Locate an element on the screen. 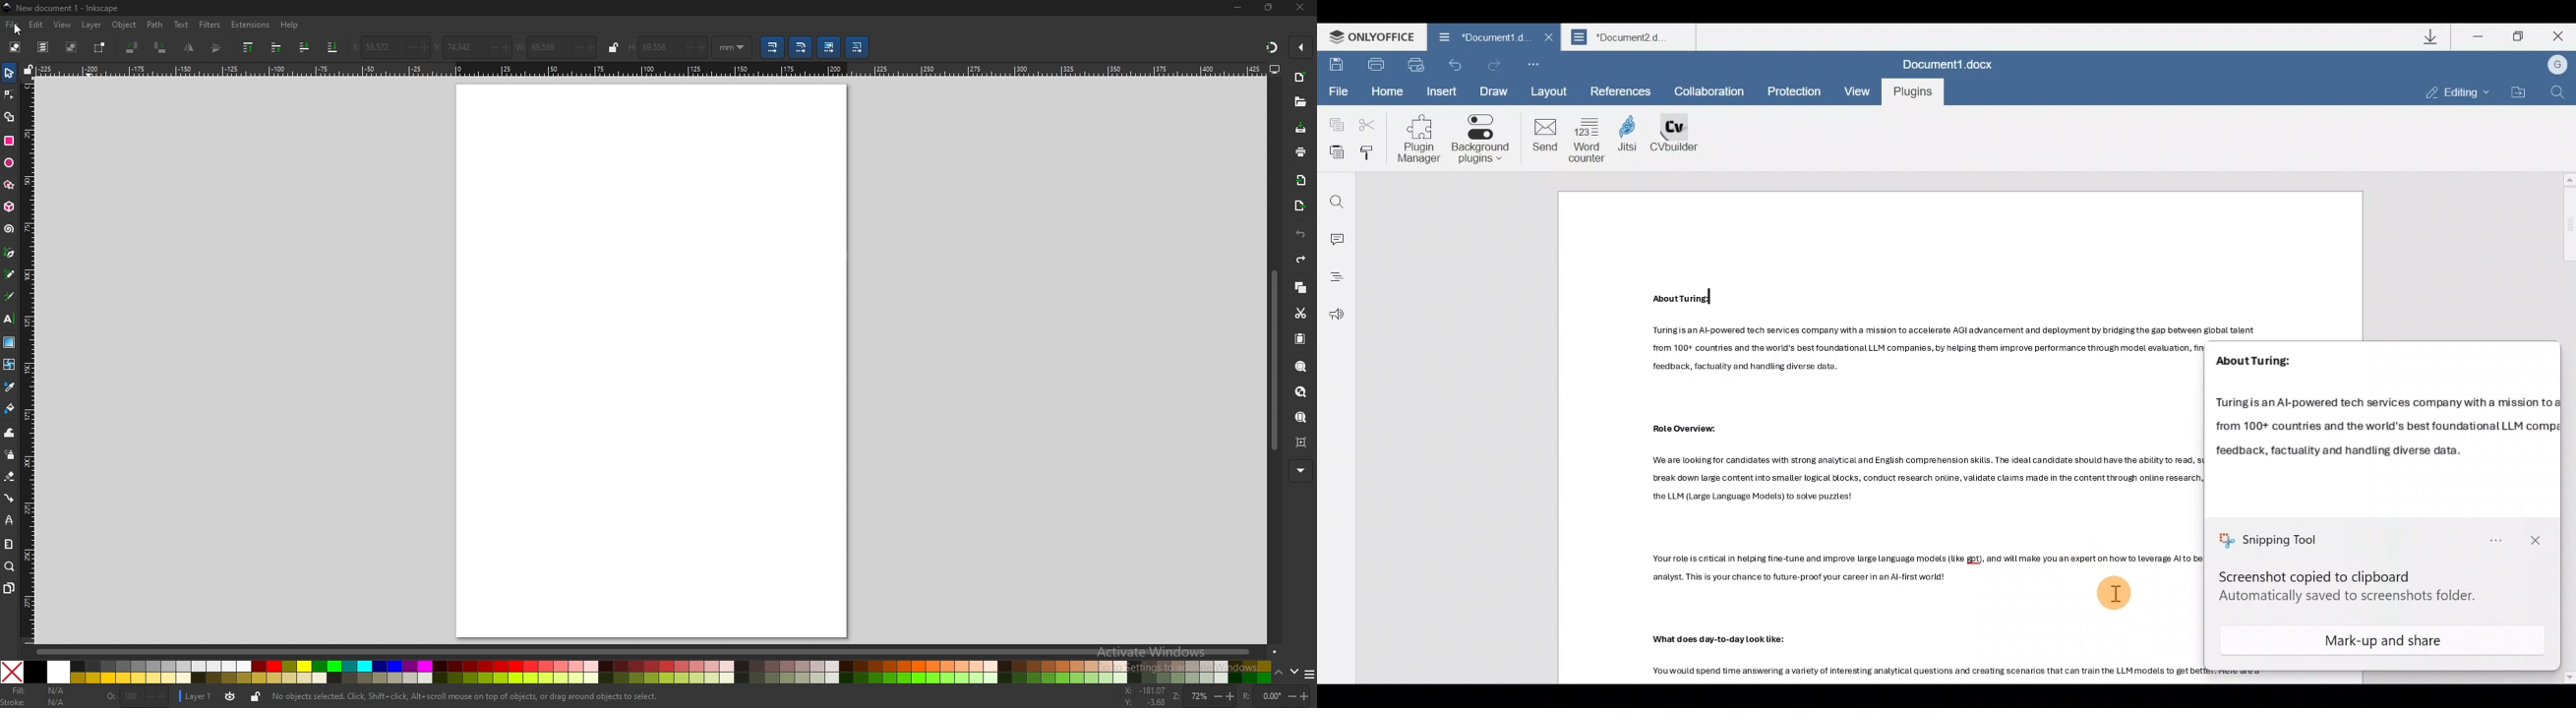 The image size is (2576, 728).  is located at coordinates (1688, 299).